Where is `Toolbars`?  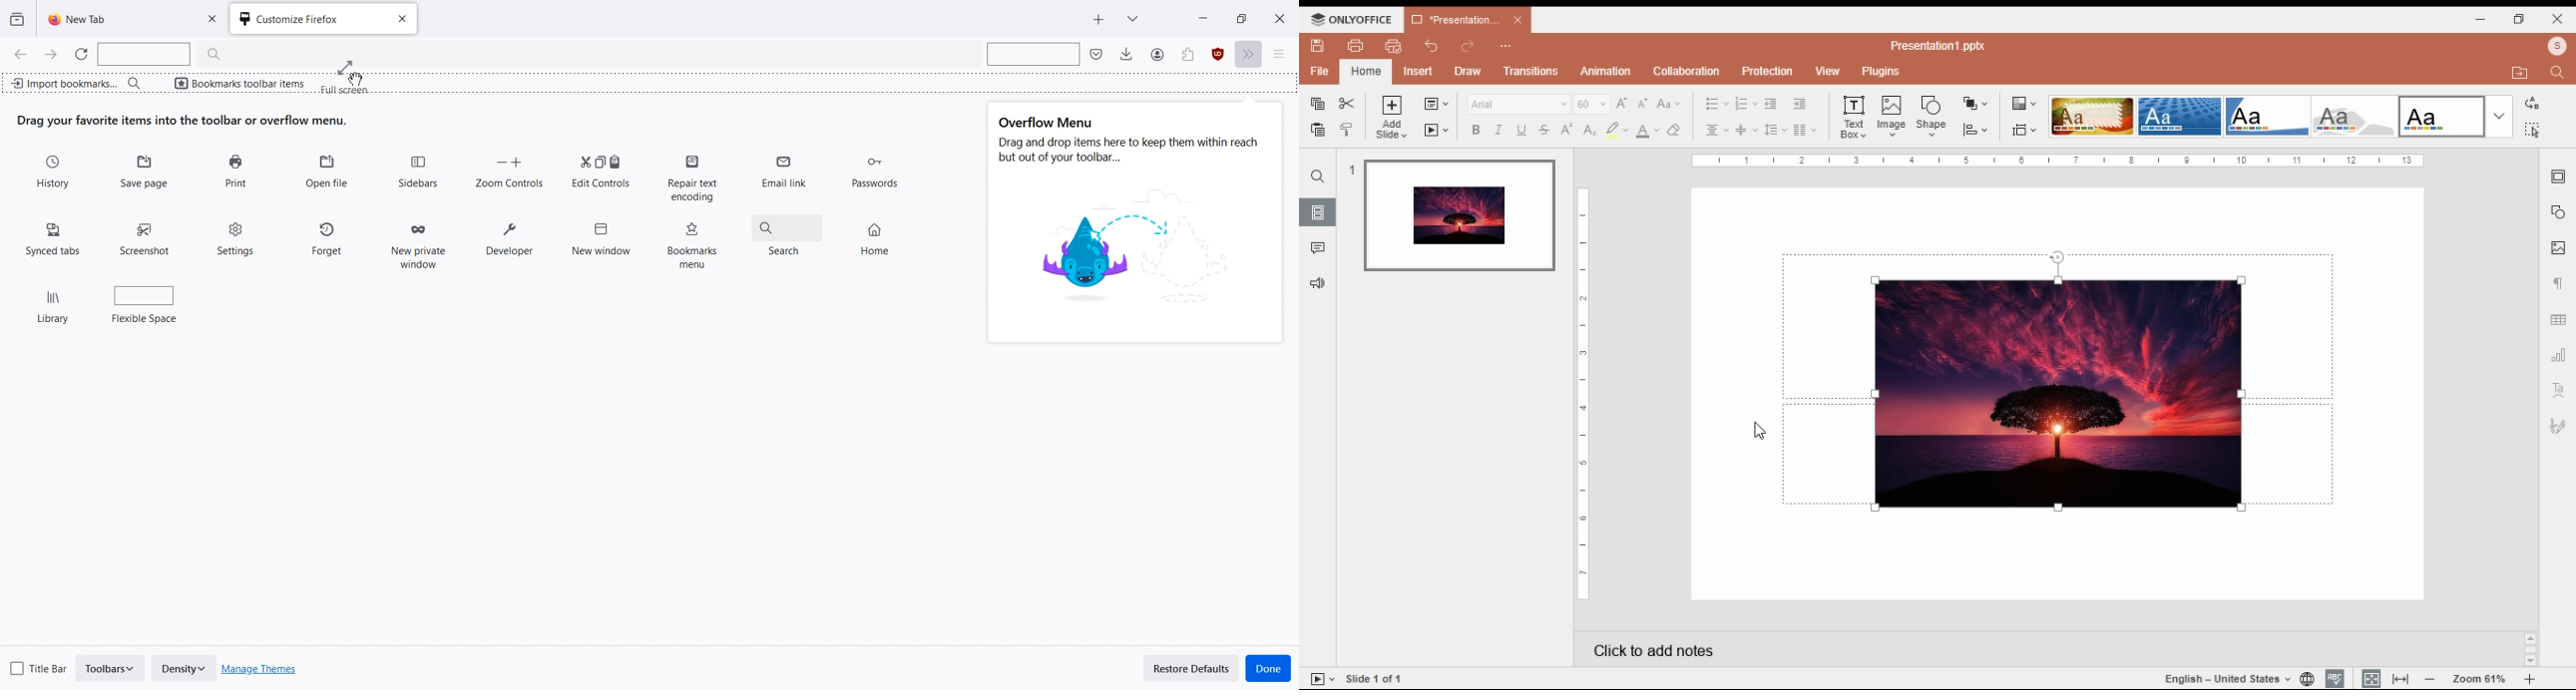 Toolbars is located at coordinates (111, 668).